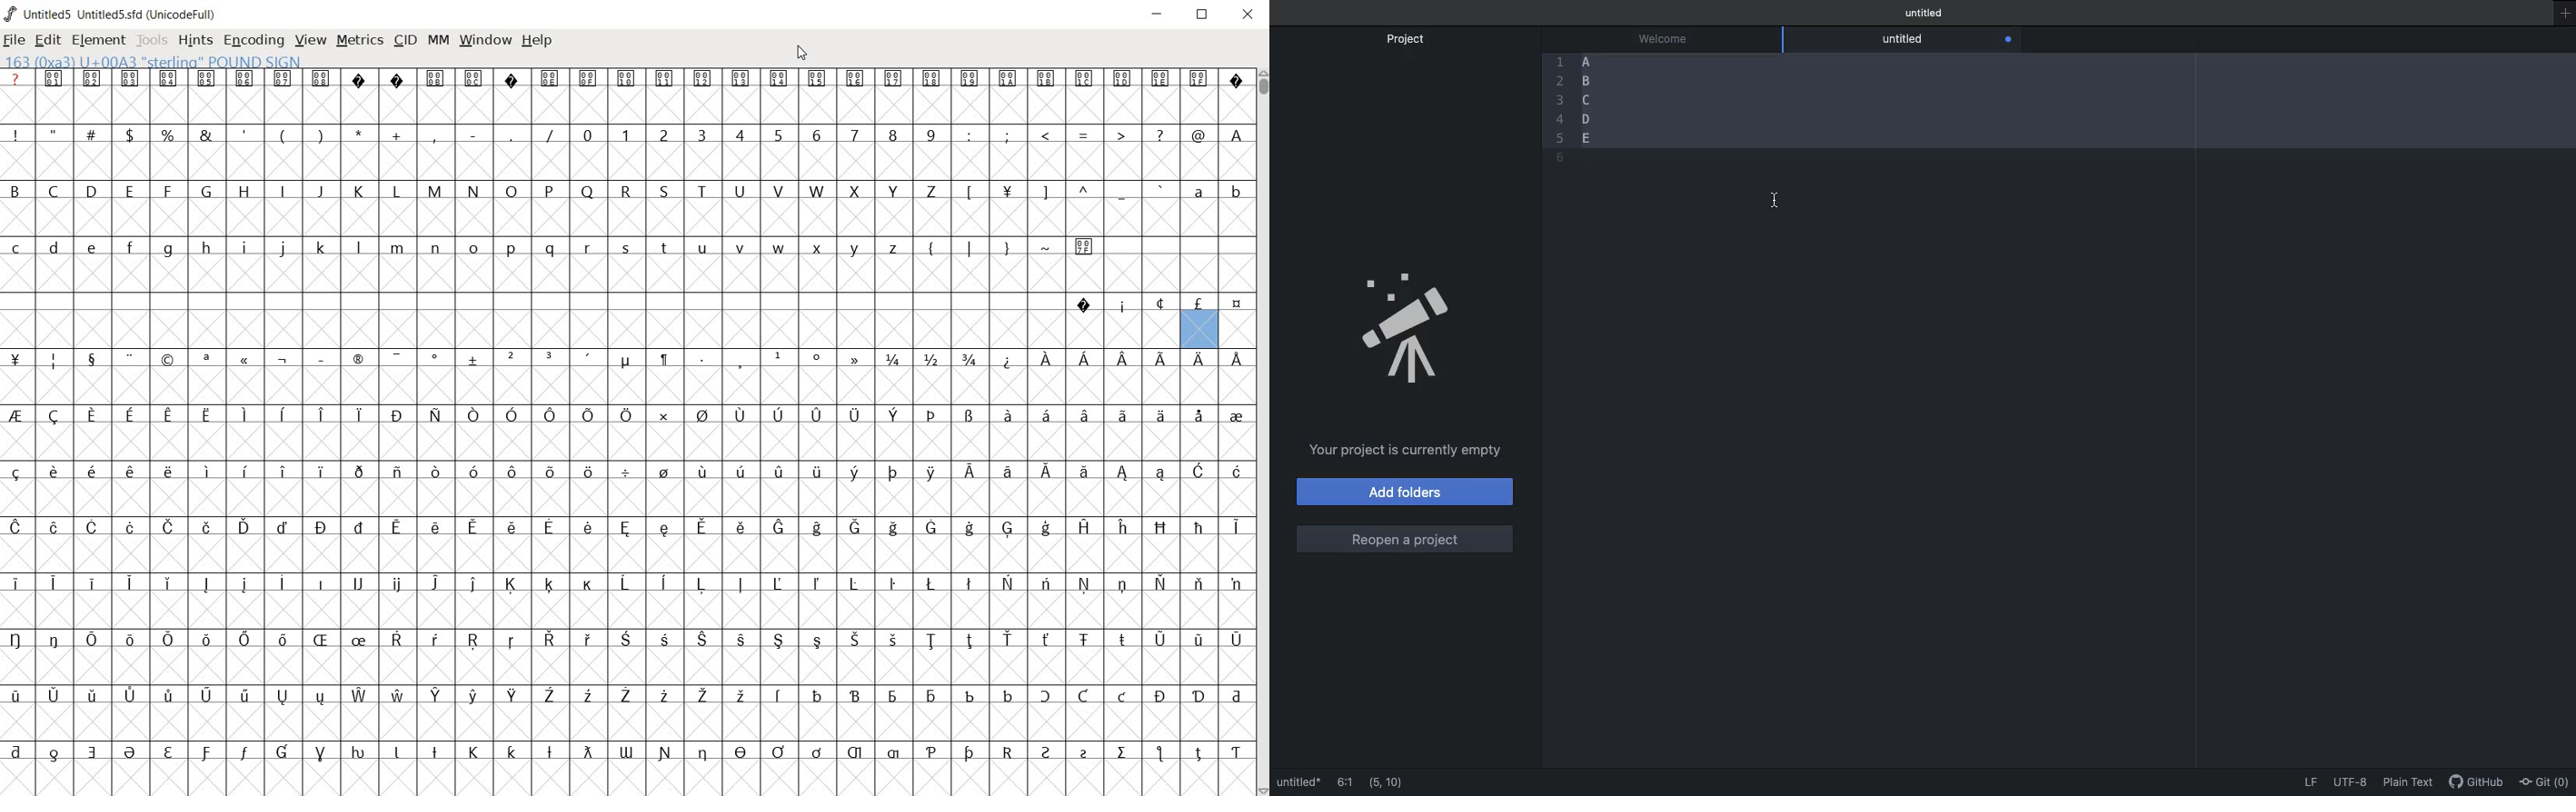 The height and width of the screenshot is (812, 2576). Describe the element at coordinates (664, 583) in the screenshot. I see `Symbol` at that location.